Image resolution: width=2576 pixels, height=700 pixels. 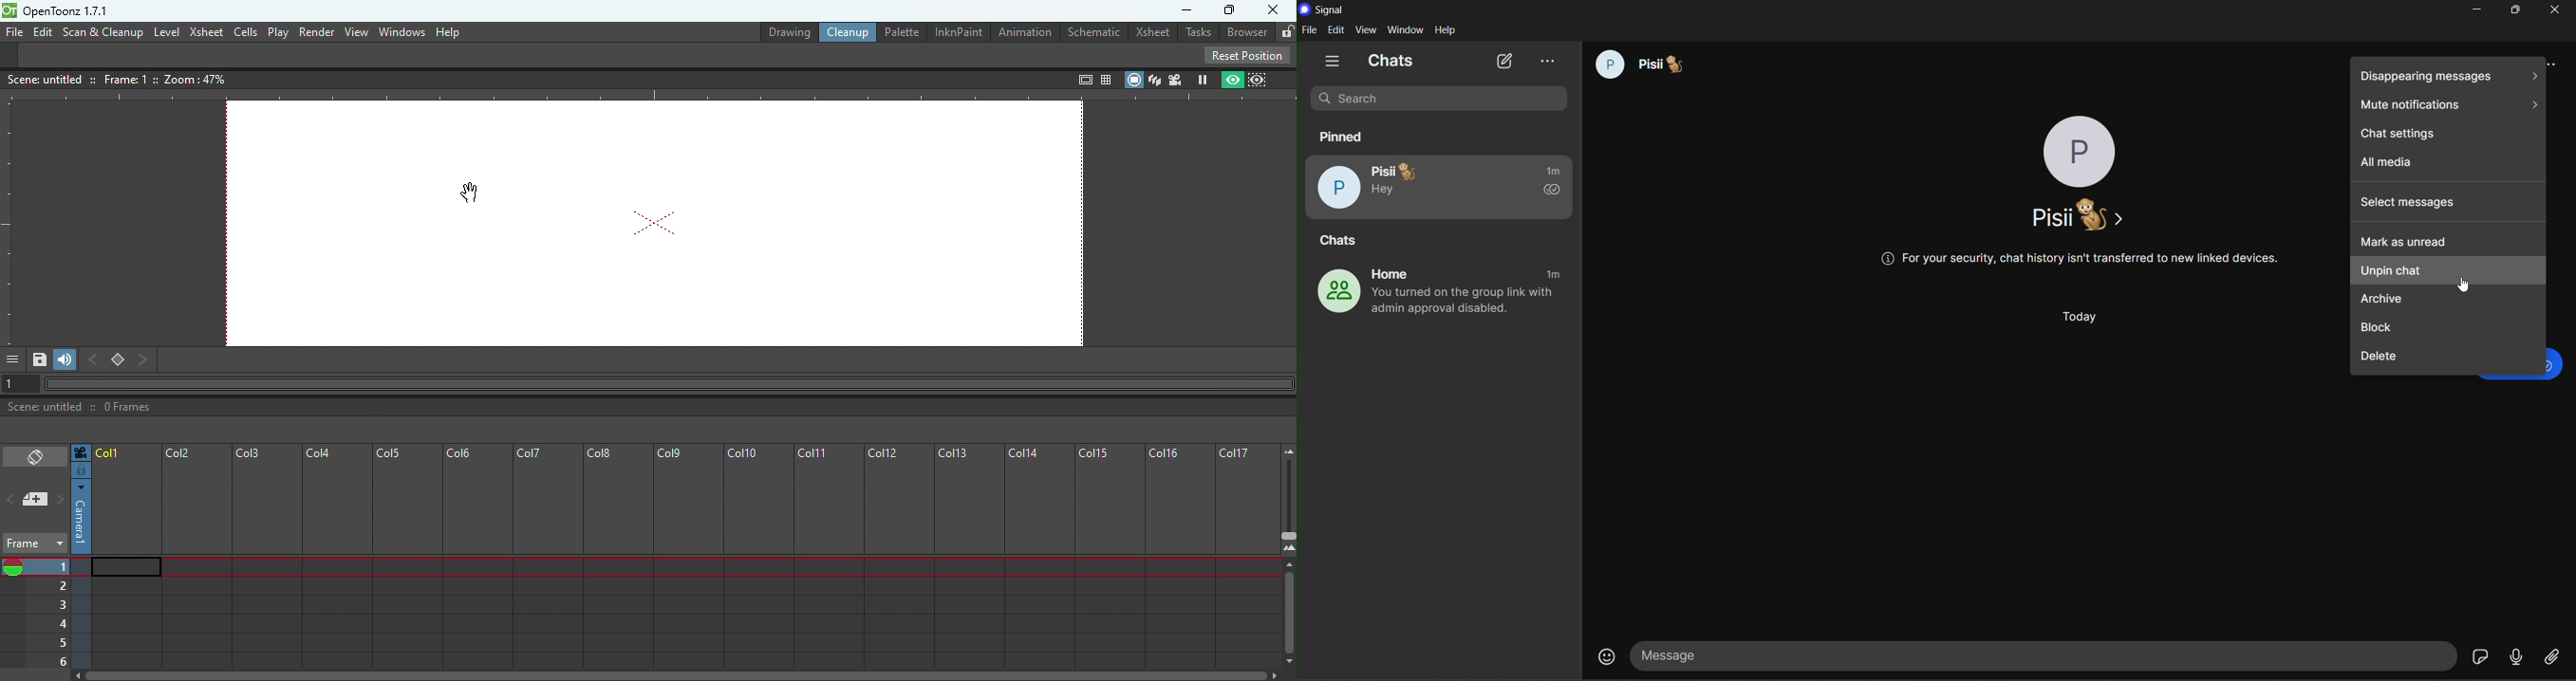 I want to click on profile phot, so click(x=2082, y=153).